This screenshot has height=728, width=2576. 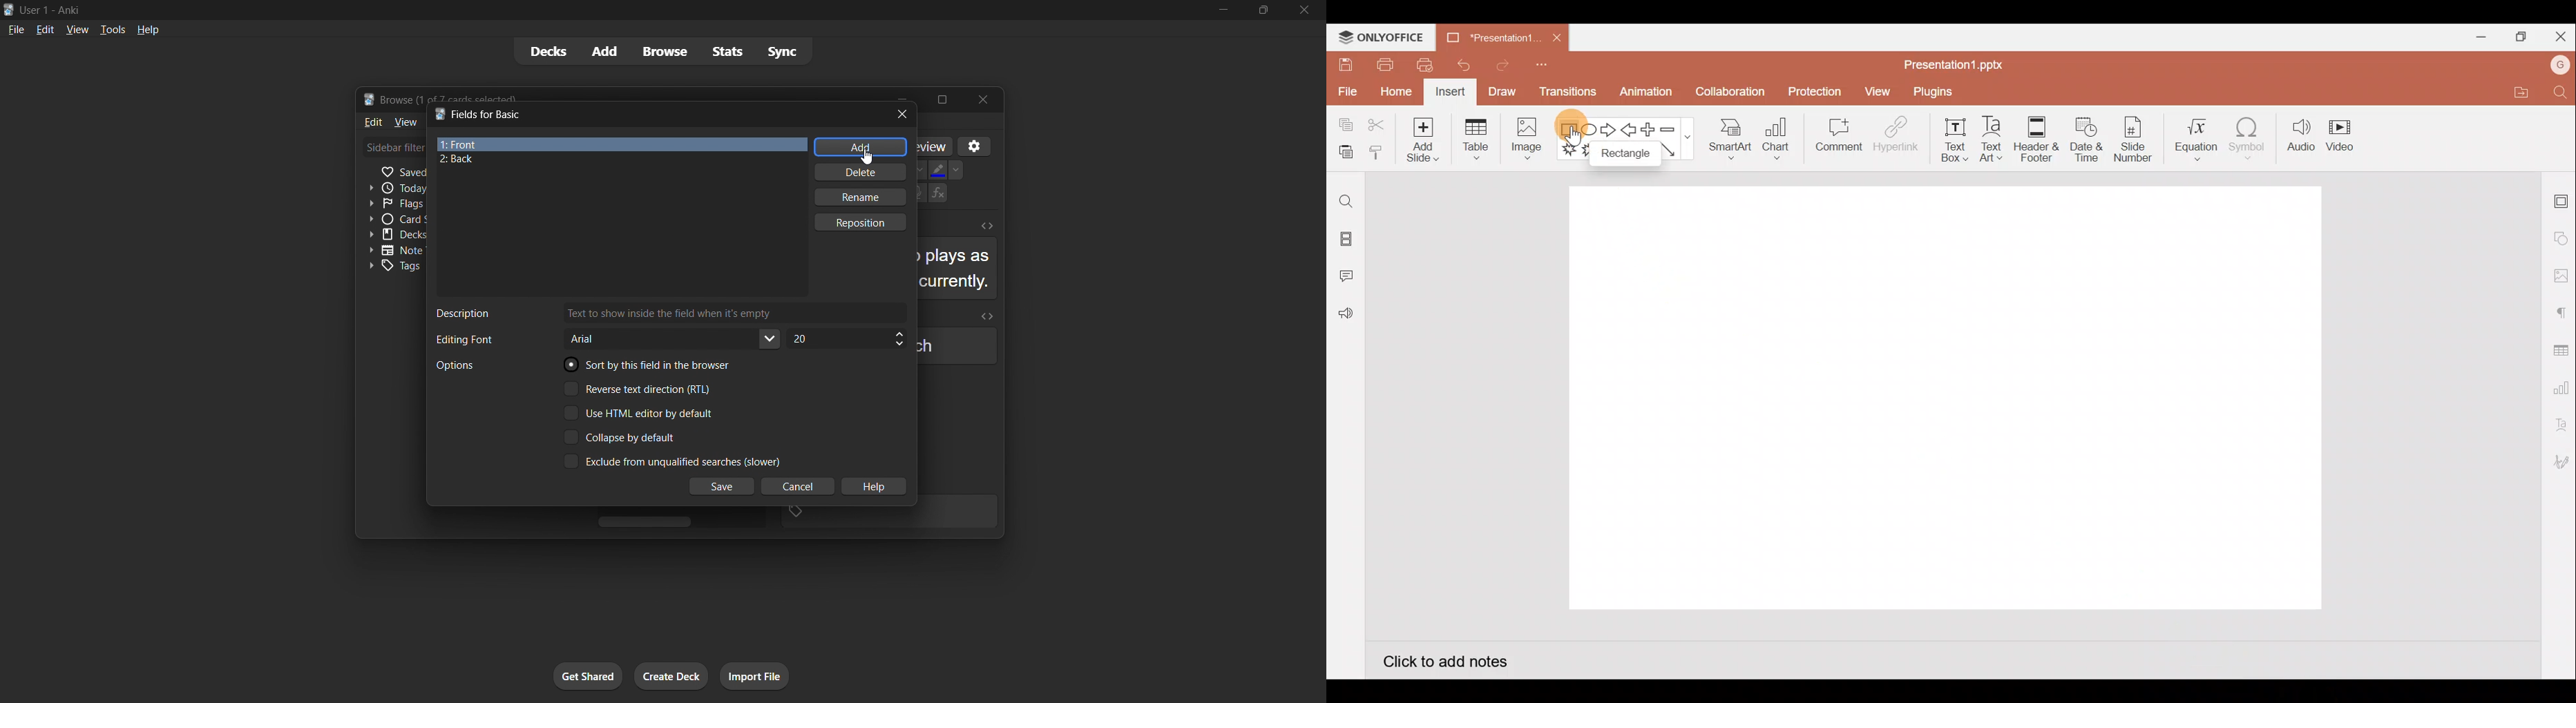 I want to click on Presentation slide, so click(x=1941, y=395).